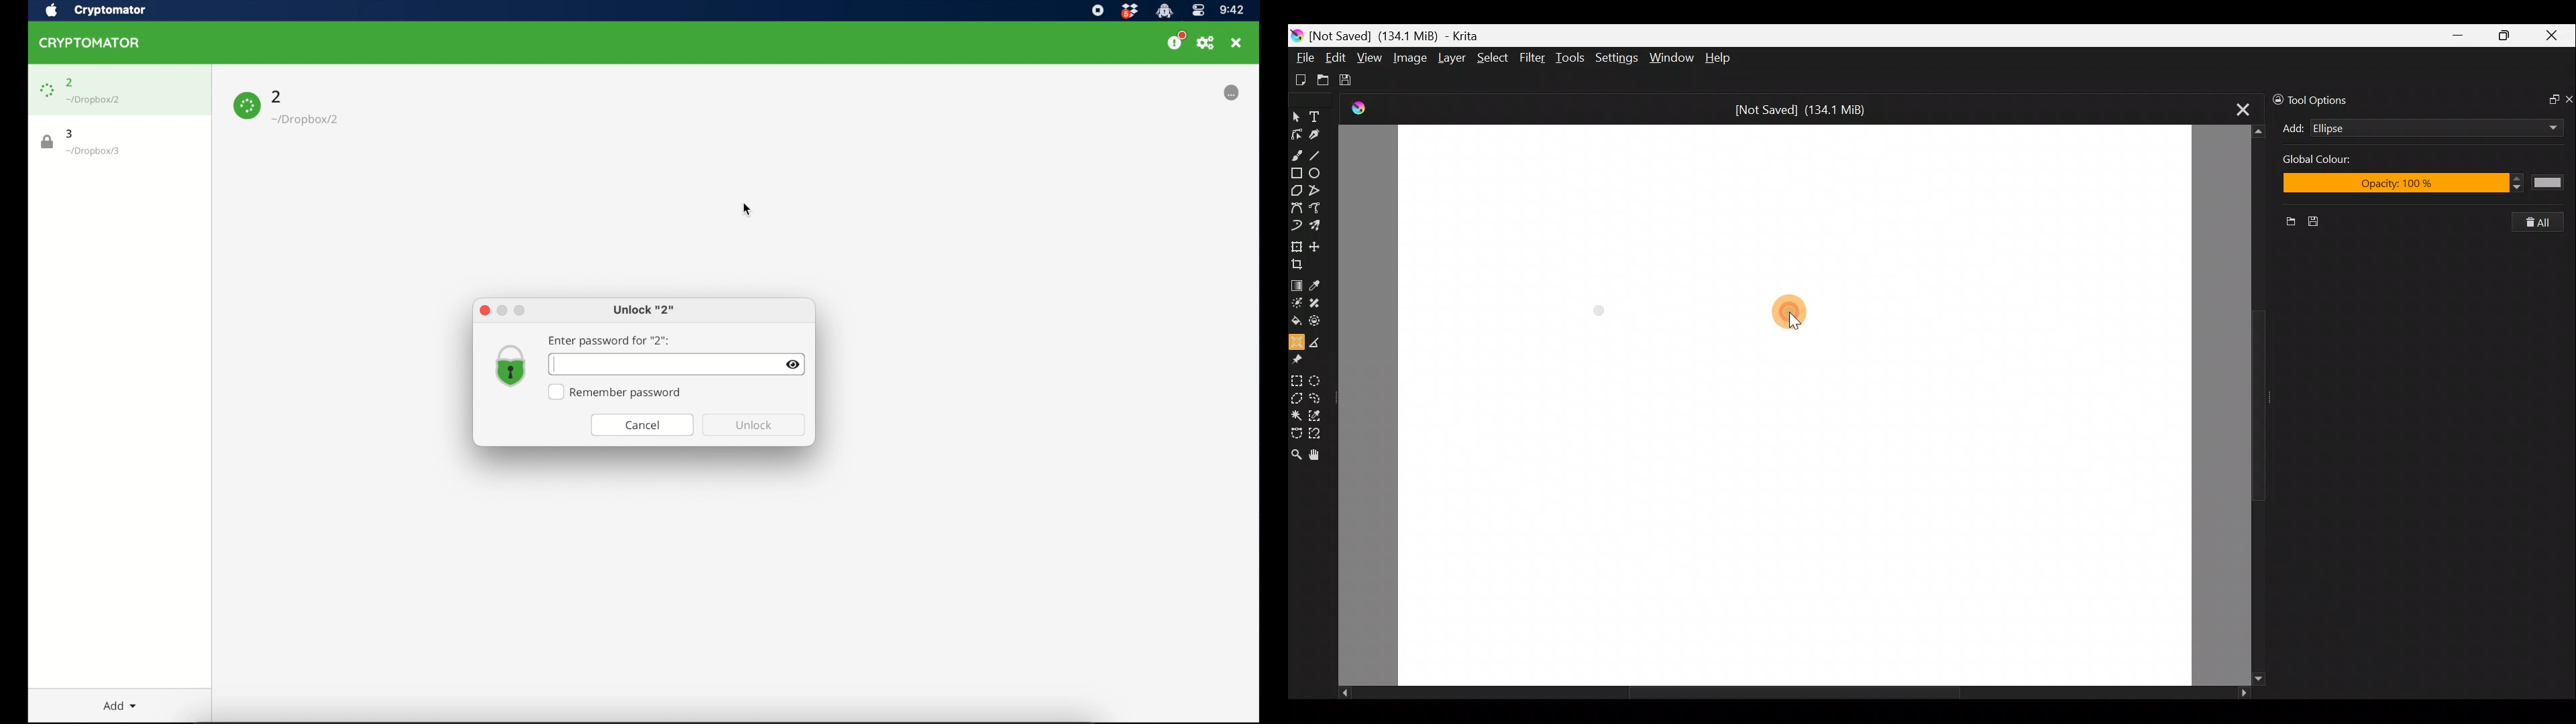  What do you see at coordinates (1405, 36) in the screenshot?
I see `[Not Saved] (134.1 MiB) - Krita` at bounding box center [1405, 36].